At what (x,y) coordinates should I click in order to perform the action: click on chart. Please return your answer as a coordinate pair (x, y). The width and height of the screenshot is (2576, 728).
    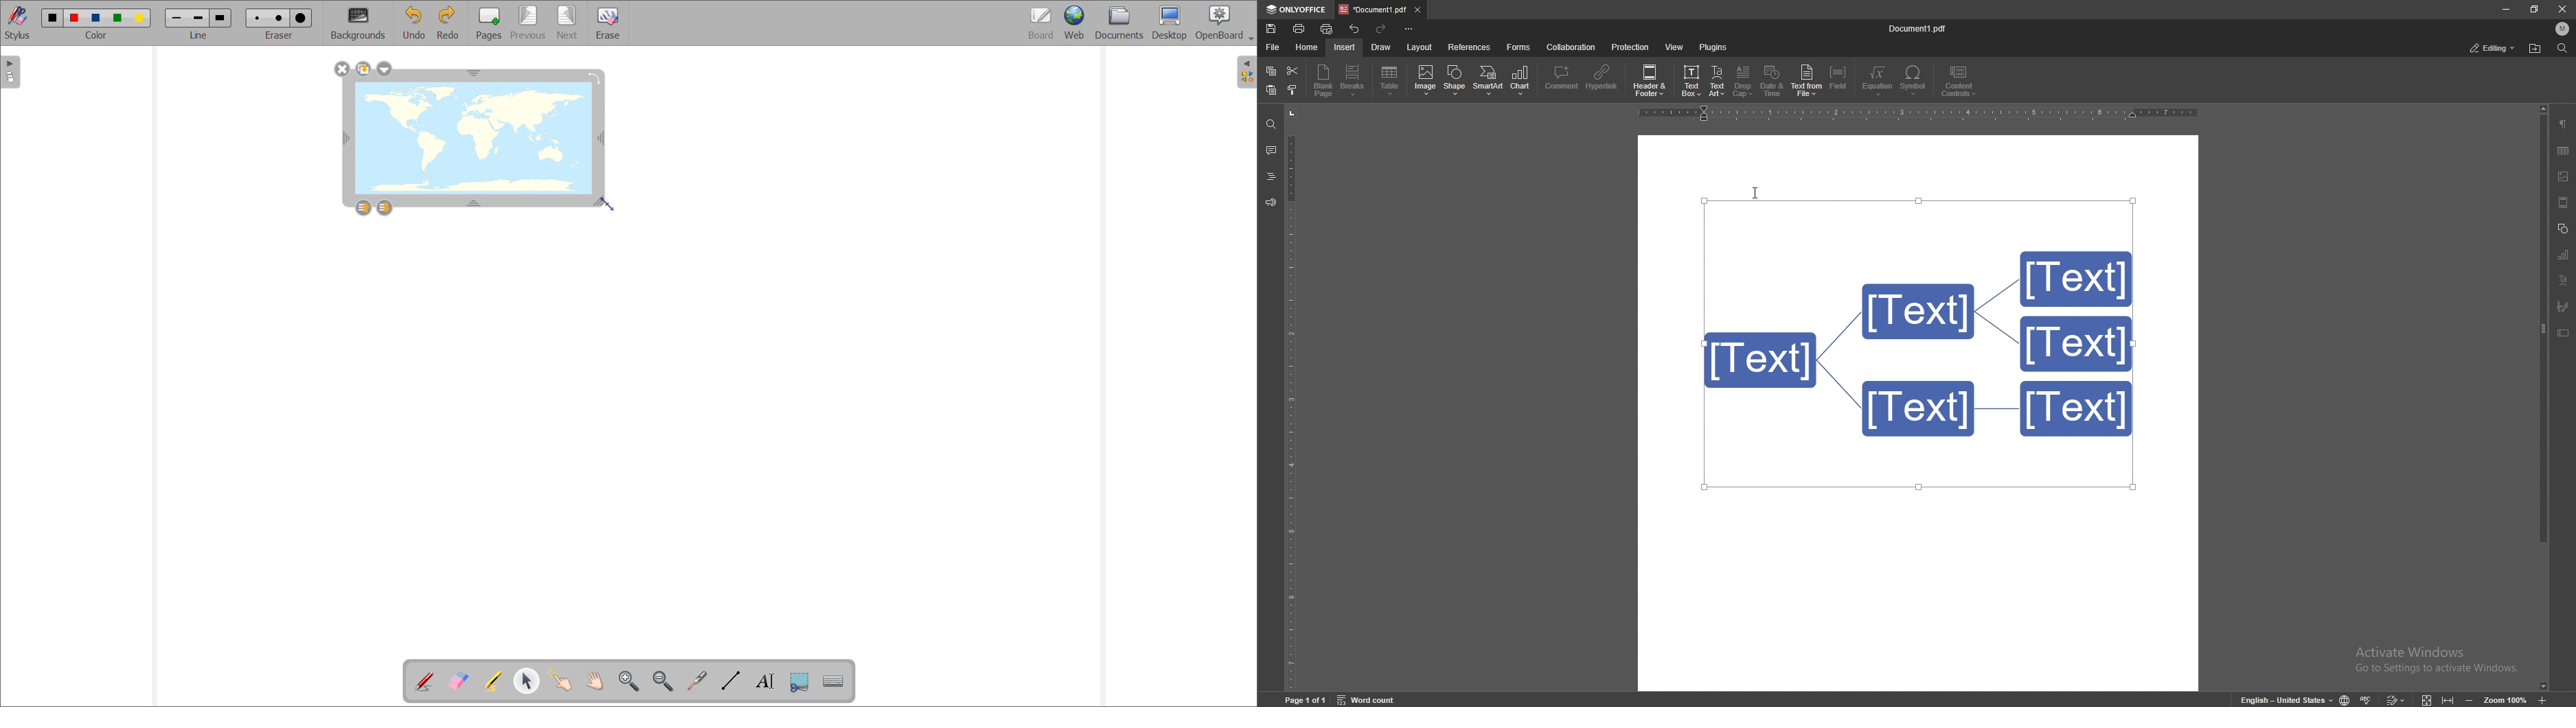
    Looking at the image, I should click on (2564, 254).